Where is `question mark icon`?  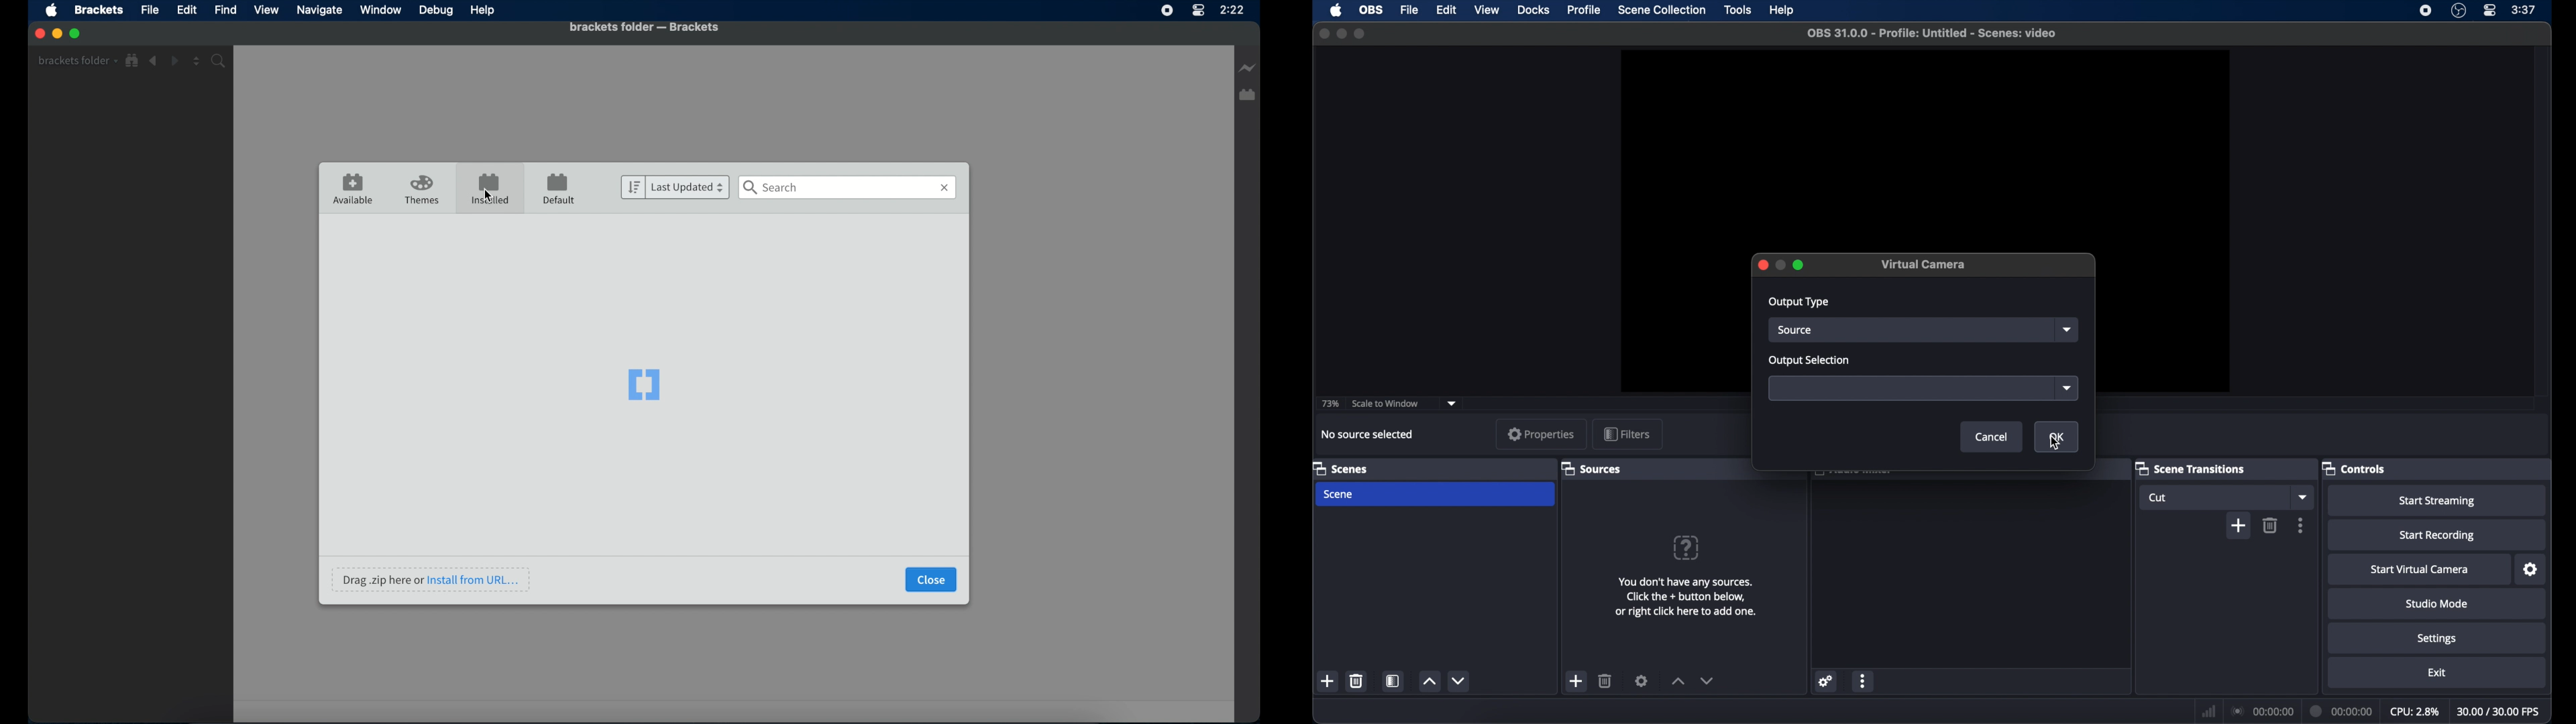
question mark icon is located at coordinates (1686, 548).